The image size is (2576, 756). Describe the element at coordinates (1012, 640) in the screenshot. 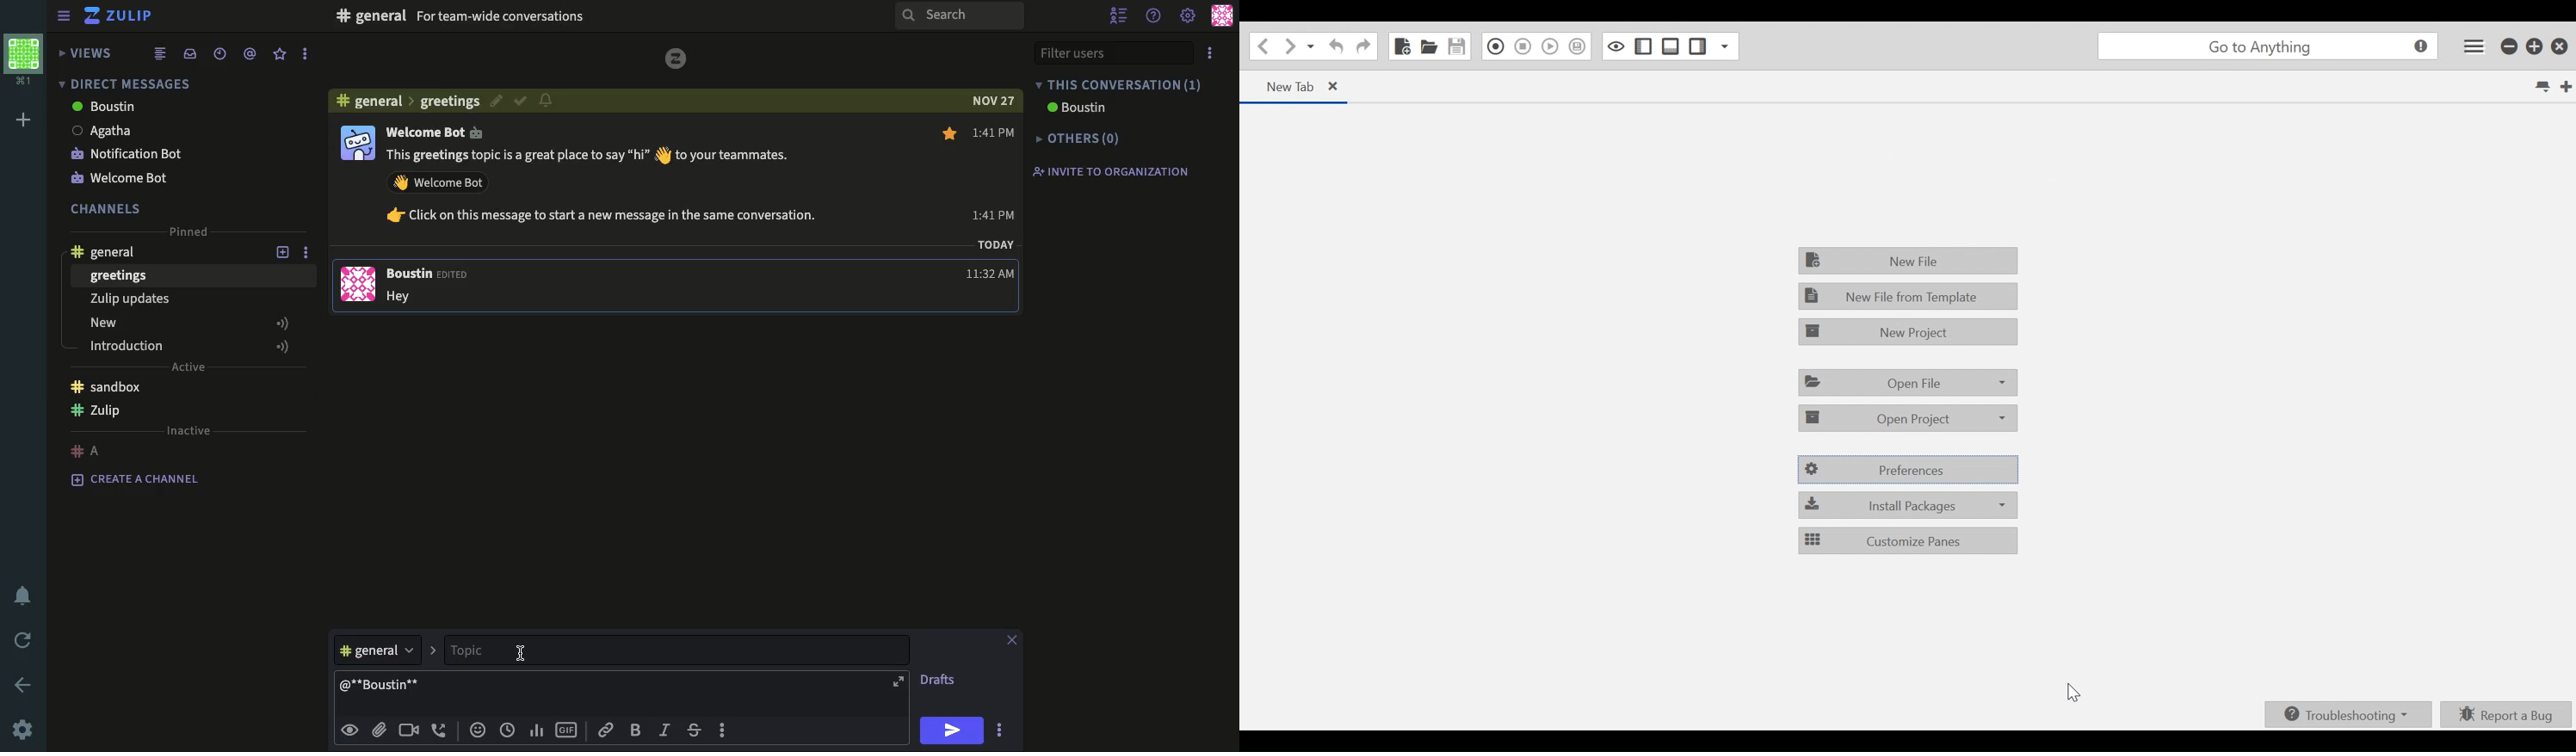

I see `close` at that location.